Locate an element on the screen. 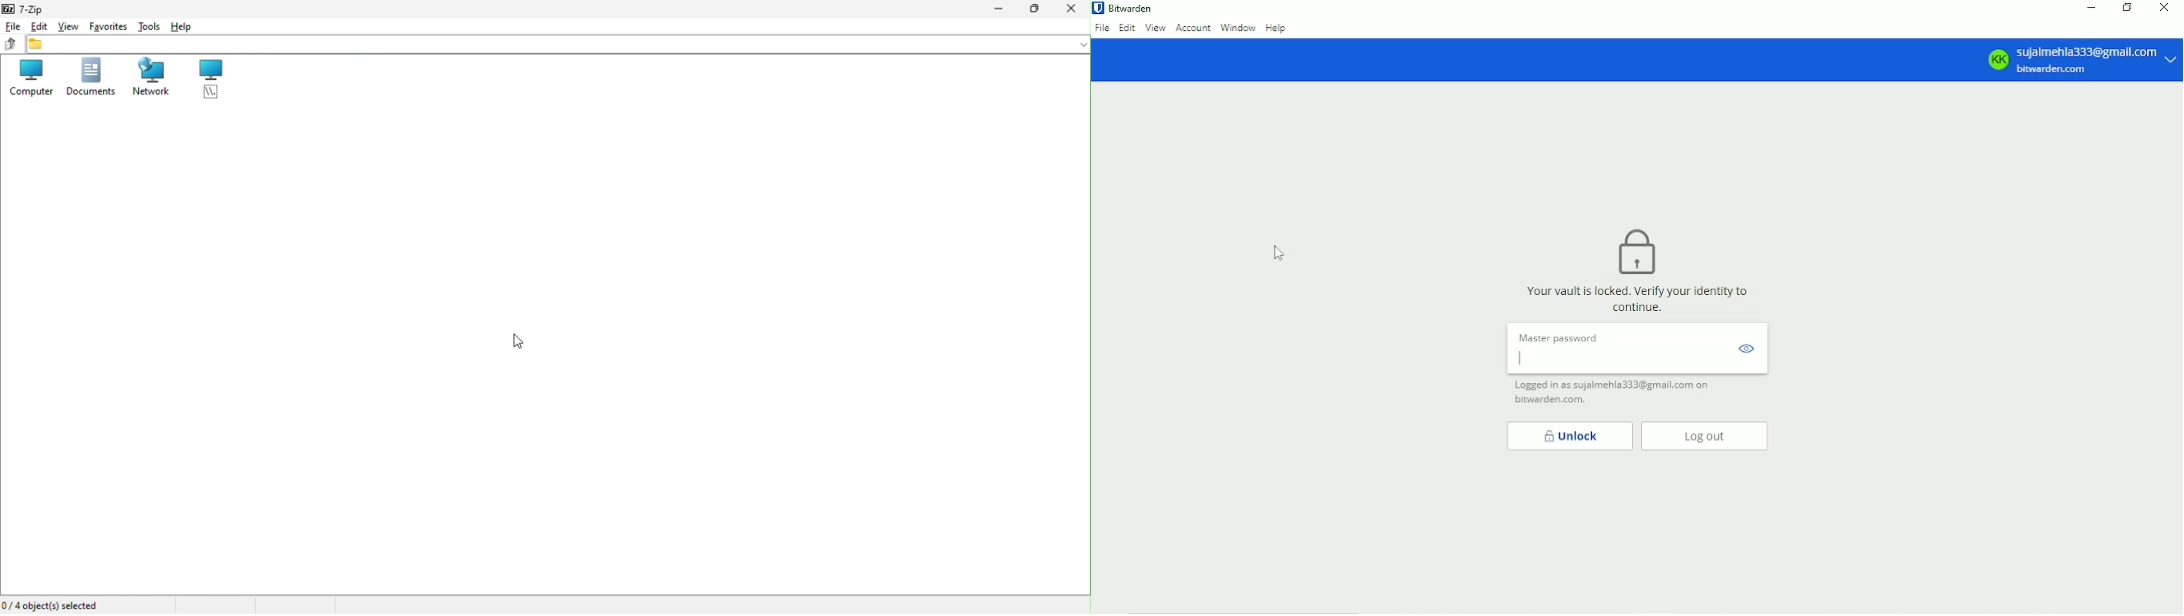  Computer is located at coordinates (31, 79).